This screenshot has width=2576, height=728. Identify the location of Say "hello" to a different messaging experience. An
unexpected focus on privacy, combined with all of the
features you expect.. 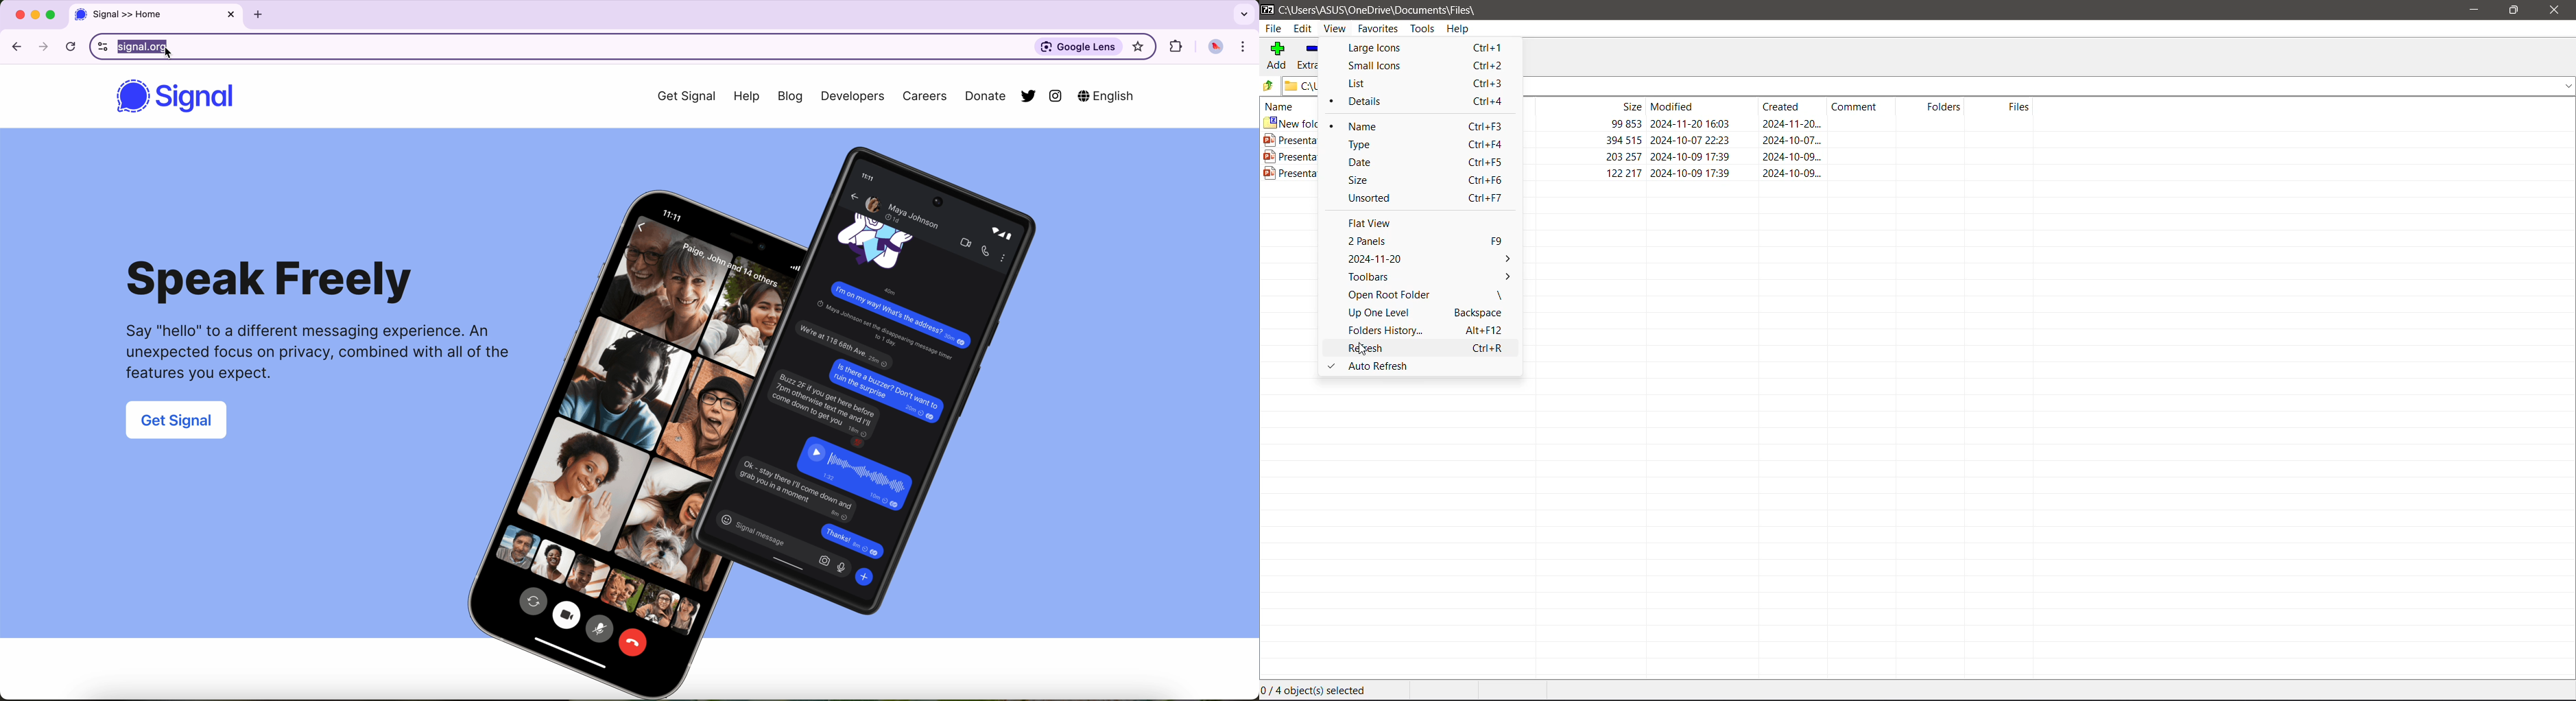
(308, 355).